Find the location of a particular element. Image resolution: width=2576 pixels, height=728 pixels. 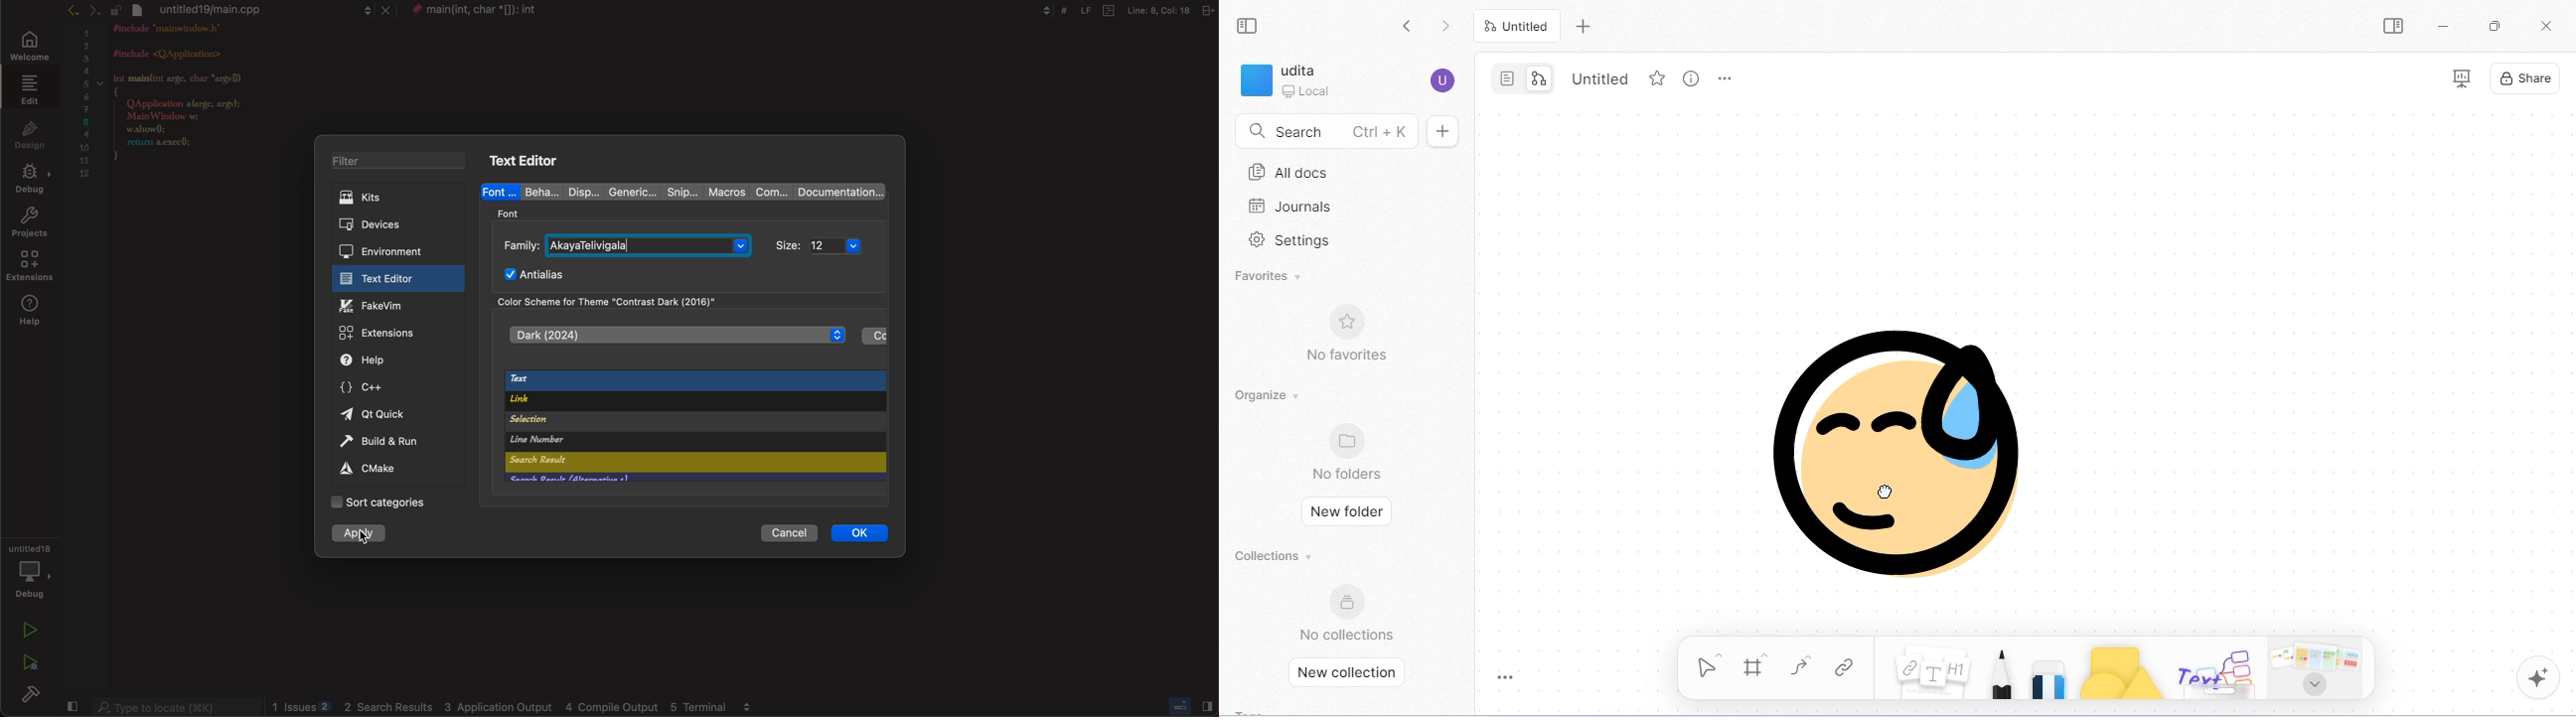

curve is located at coordinates (1804, 666).